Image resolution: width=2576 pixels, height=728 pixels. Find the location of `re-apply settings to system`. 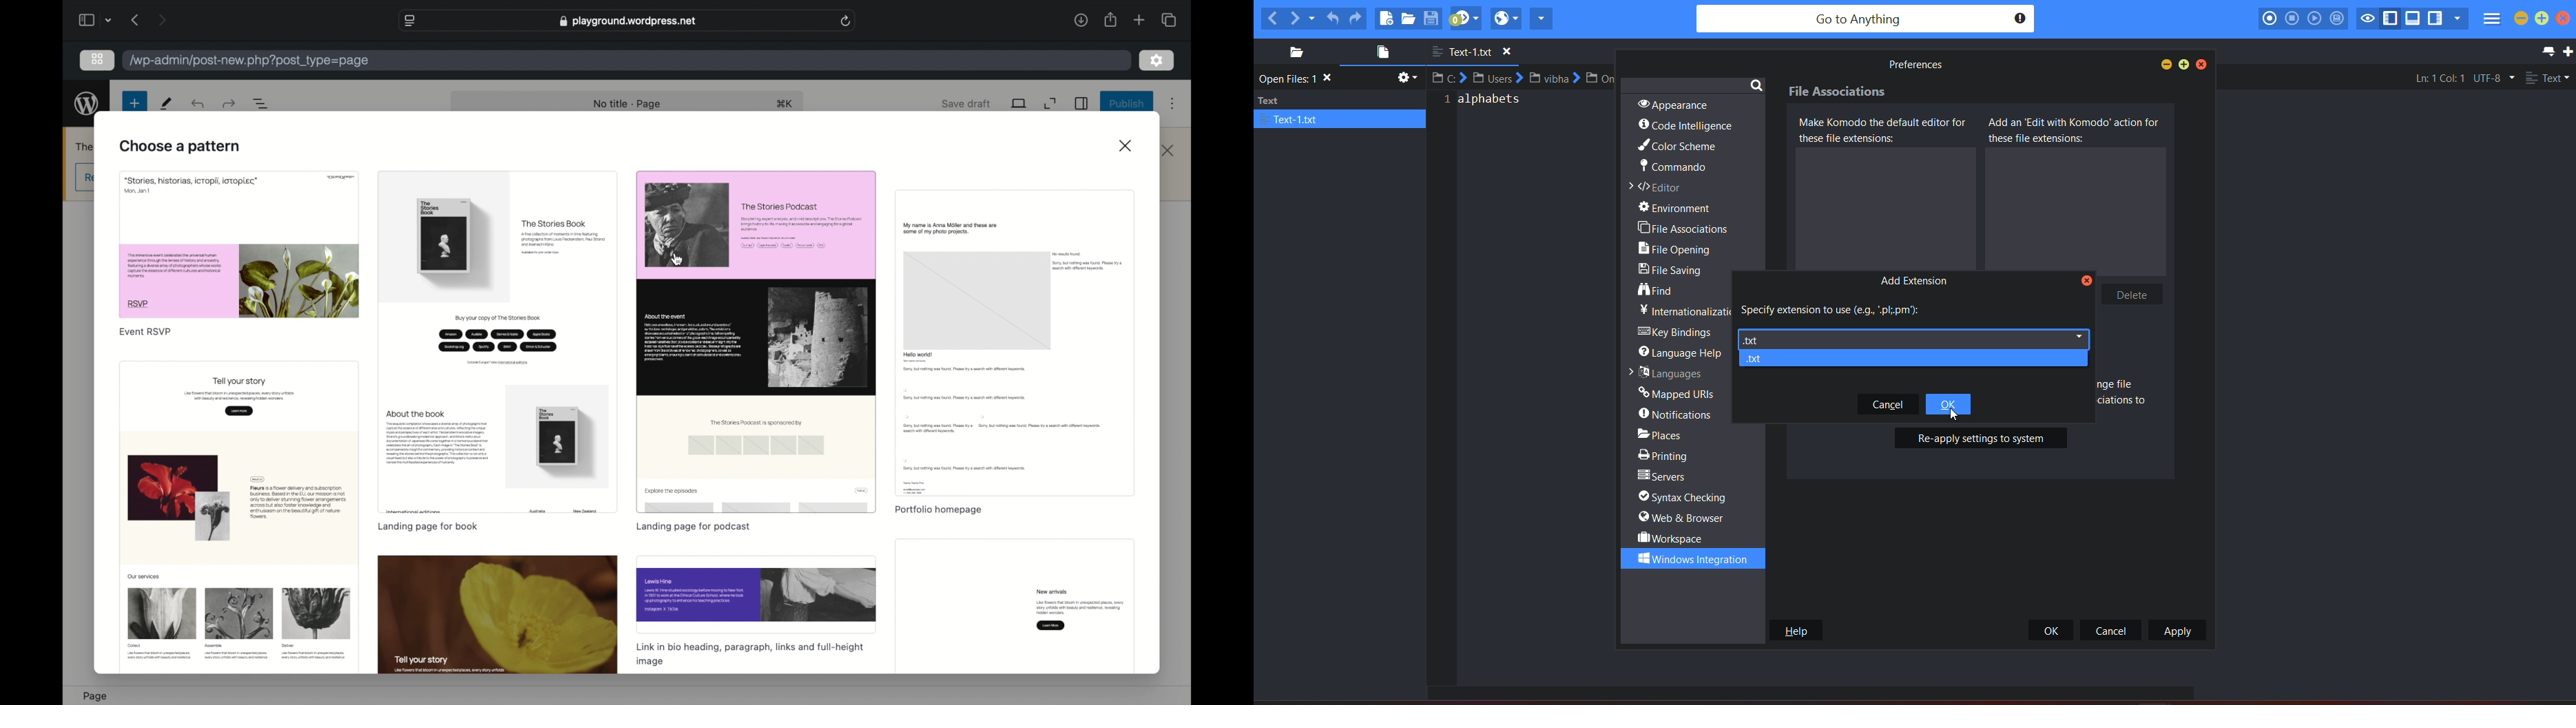

re-apply settings to system is located at coordinates (1980, 439).